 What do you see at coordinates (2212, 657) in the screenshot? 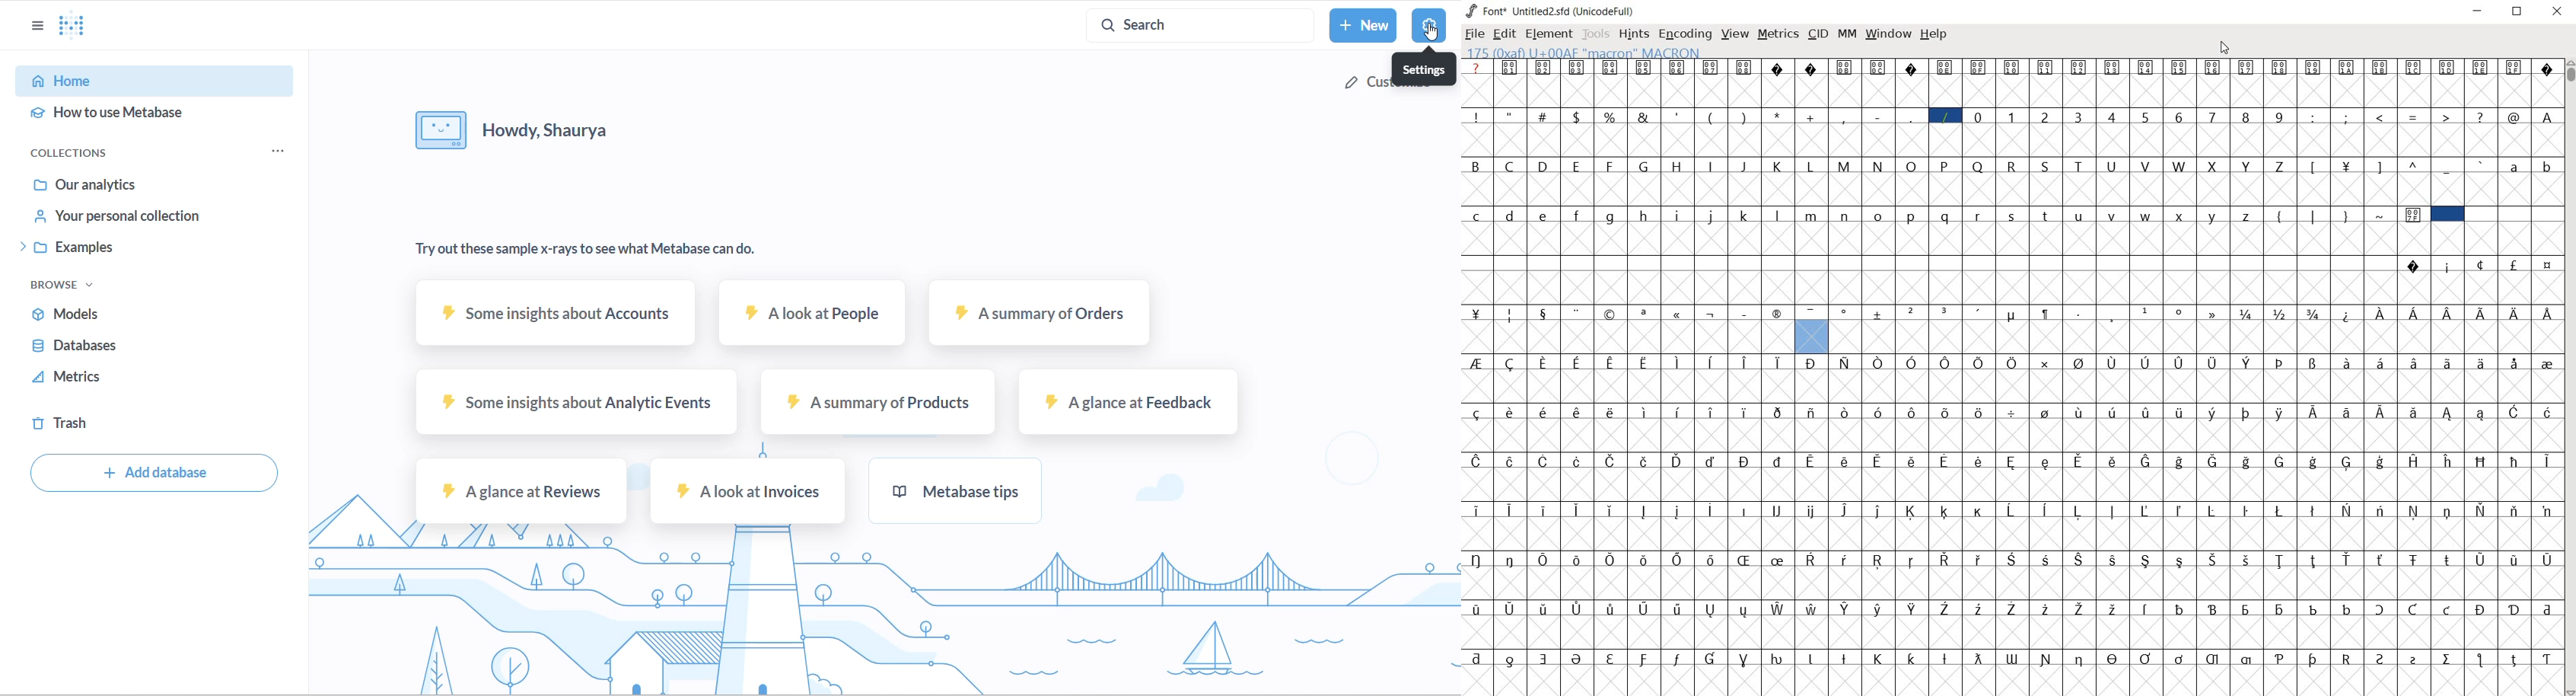
I see `Symbol` at bounding box center [2212, 657].